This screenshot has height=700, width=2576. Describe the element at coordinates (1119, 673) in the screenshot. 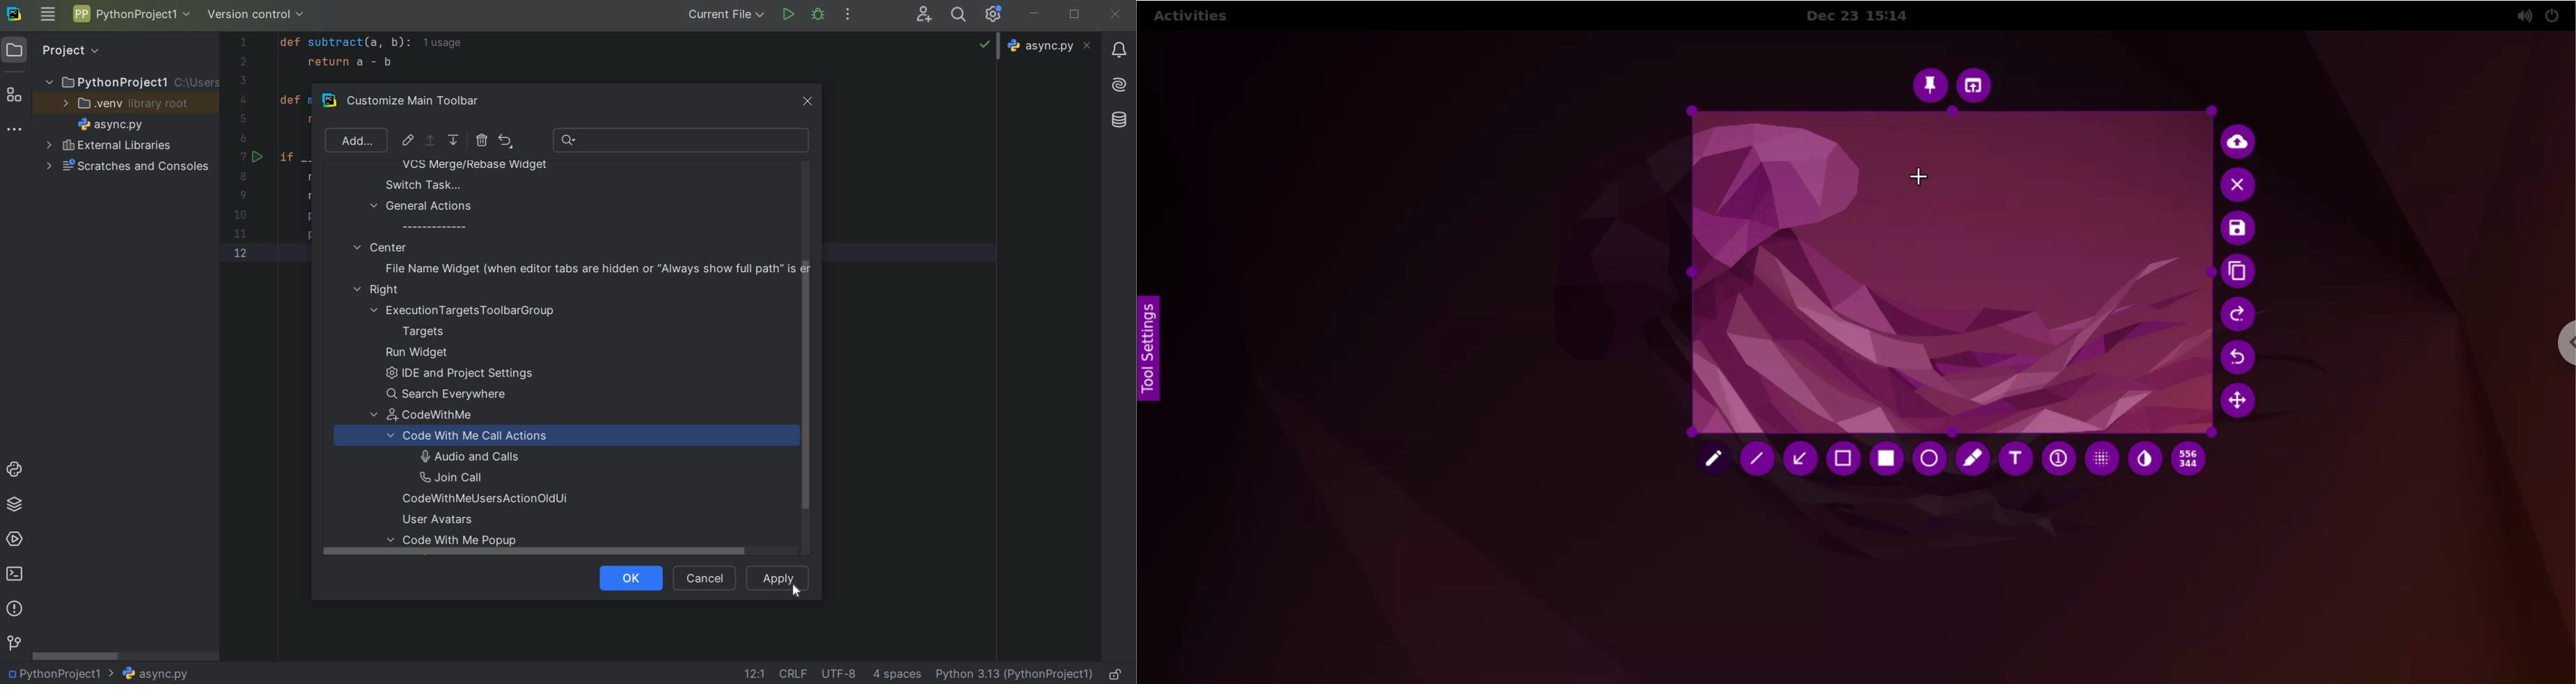

I see `MAKE FILE READY ONLY` at that location.